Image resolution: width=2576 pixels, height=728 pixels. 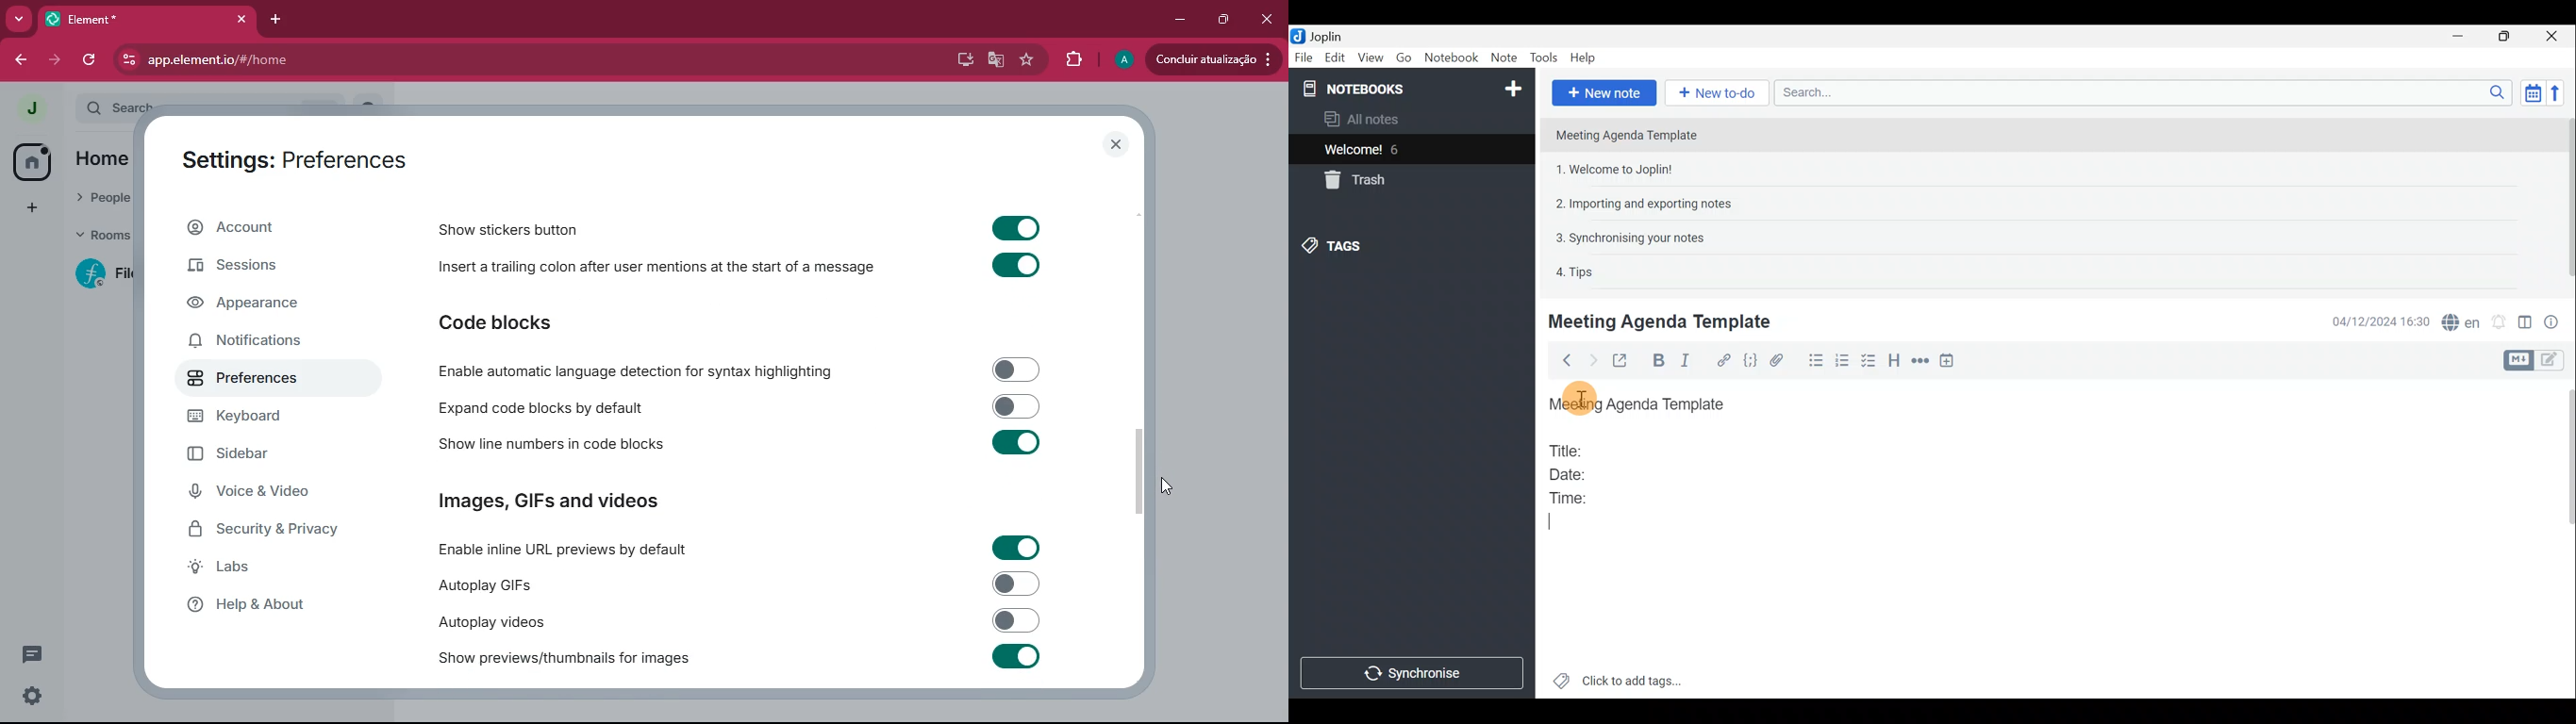 What do you see at coordinates (2462, 320) in the screenshot?
I see `Spell checker` at bounding box center [2462, 320].